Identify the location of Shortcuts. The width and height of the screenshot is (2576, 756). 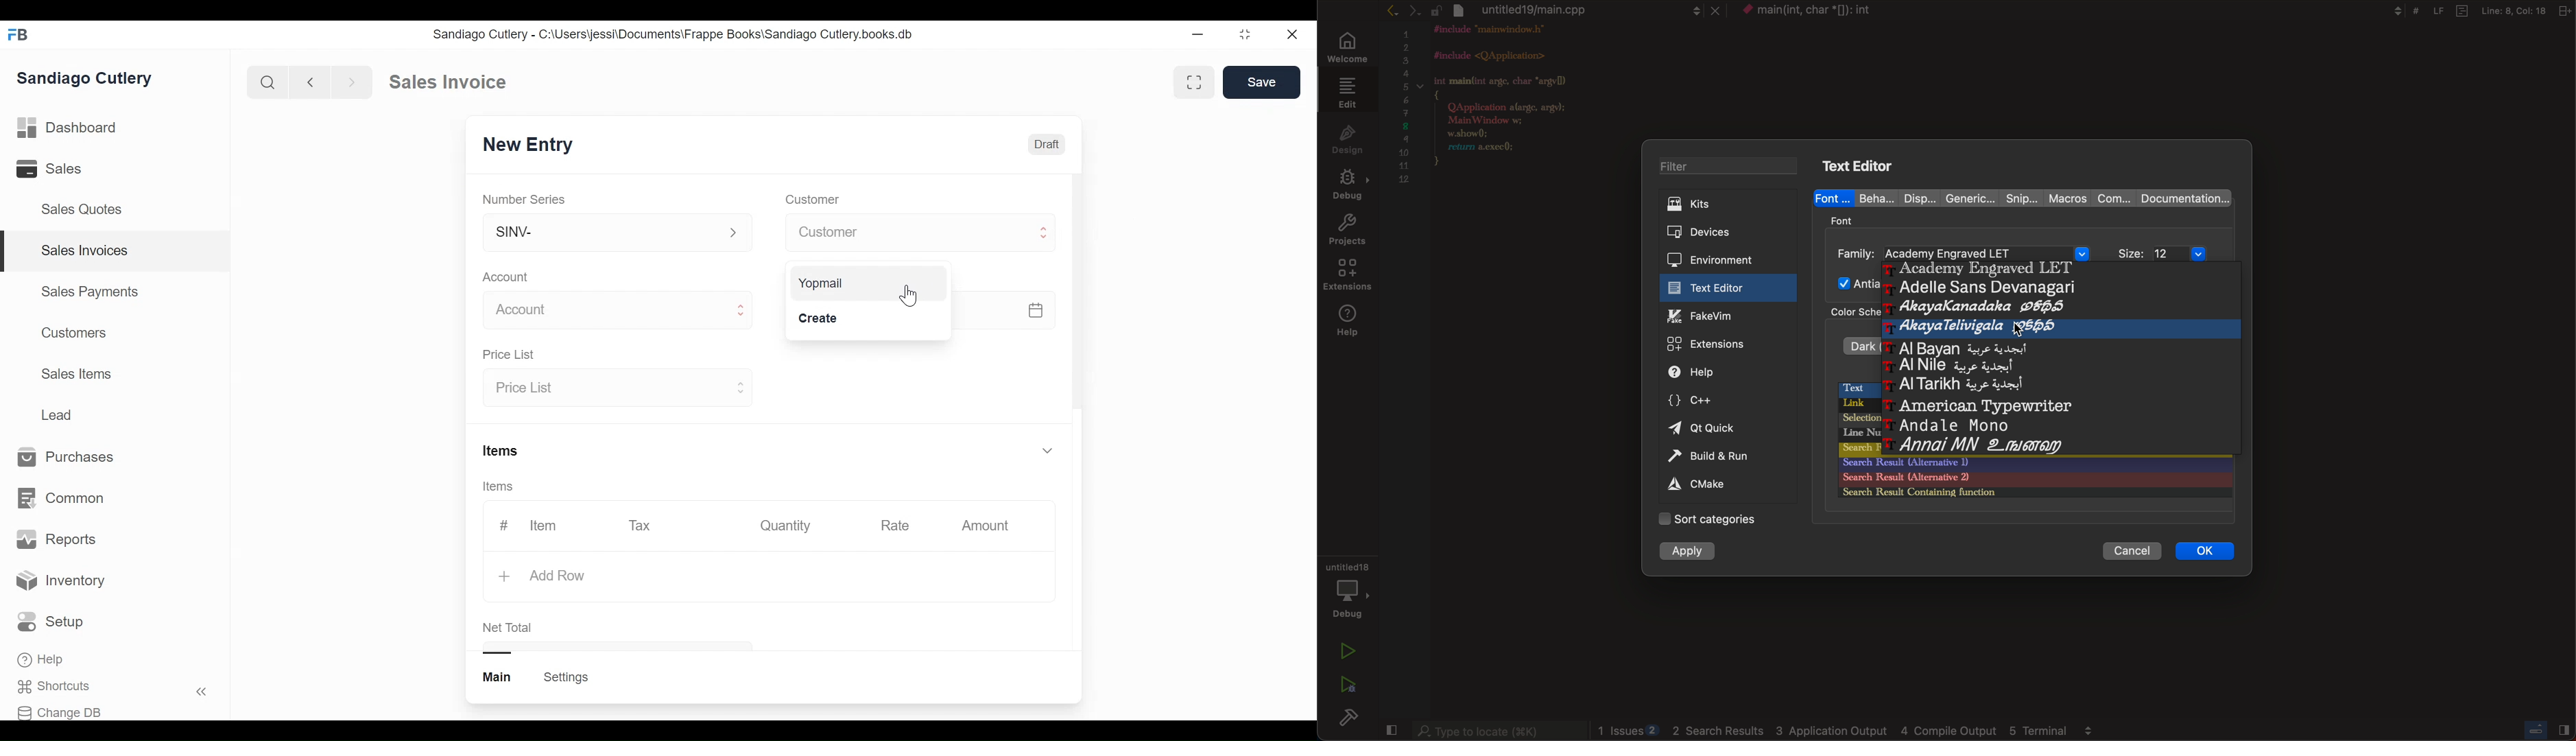
(59, 687).